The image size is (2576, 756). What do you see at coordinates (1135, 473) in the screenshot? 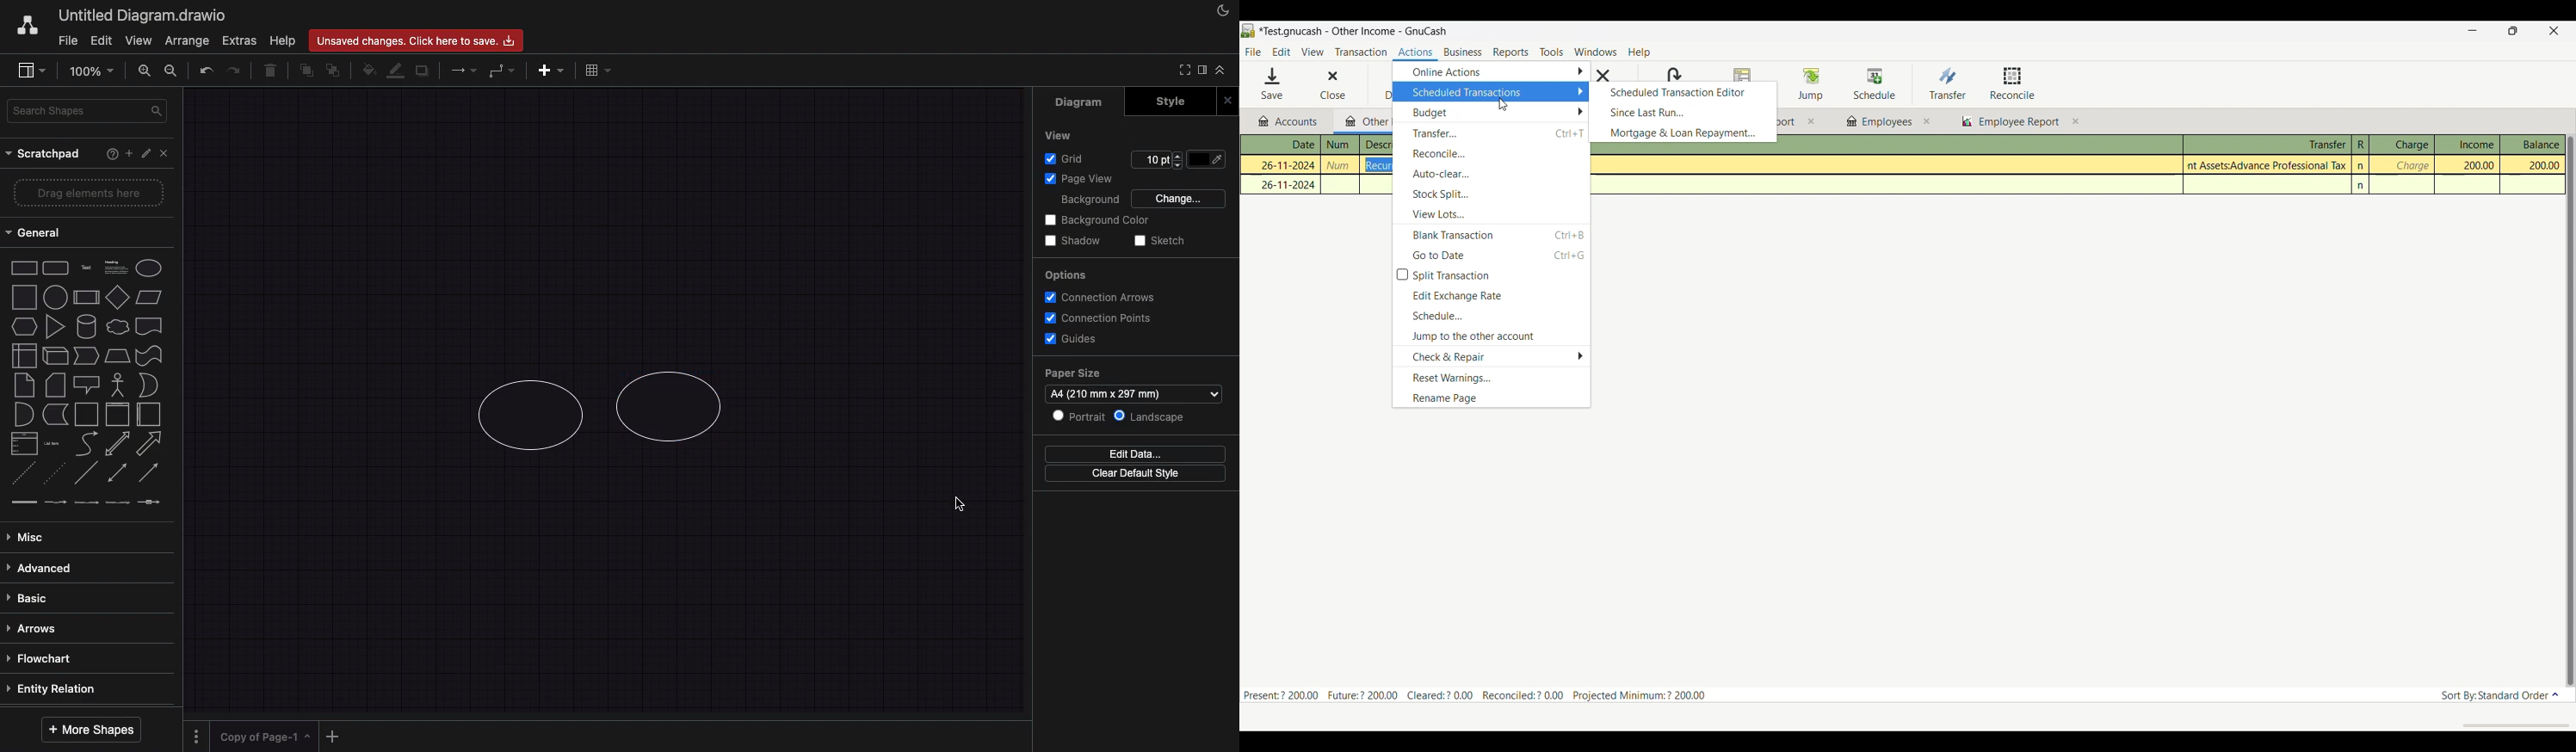
I see `clear default style` at bounding box center [1135, 473].